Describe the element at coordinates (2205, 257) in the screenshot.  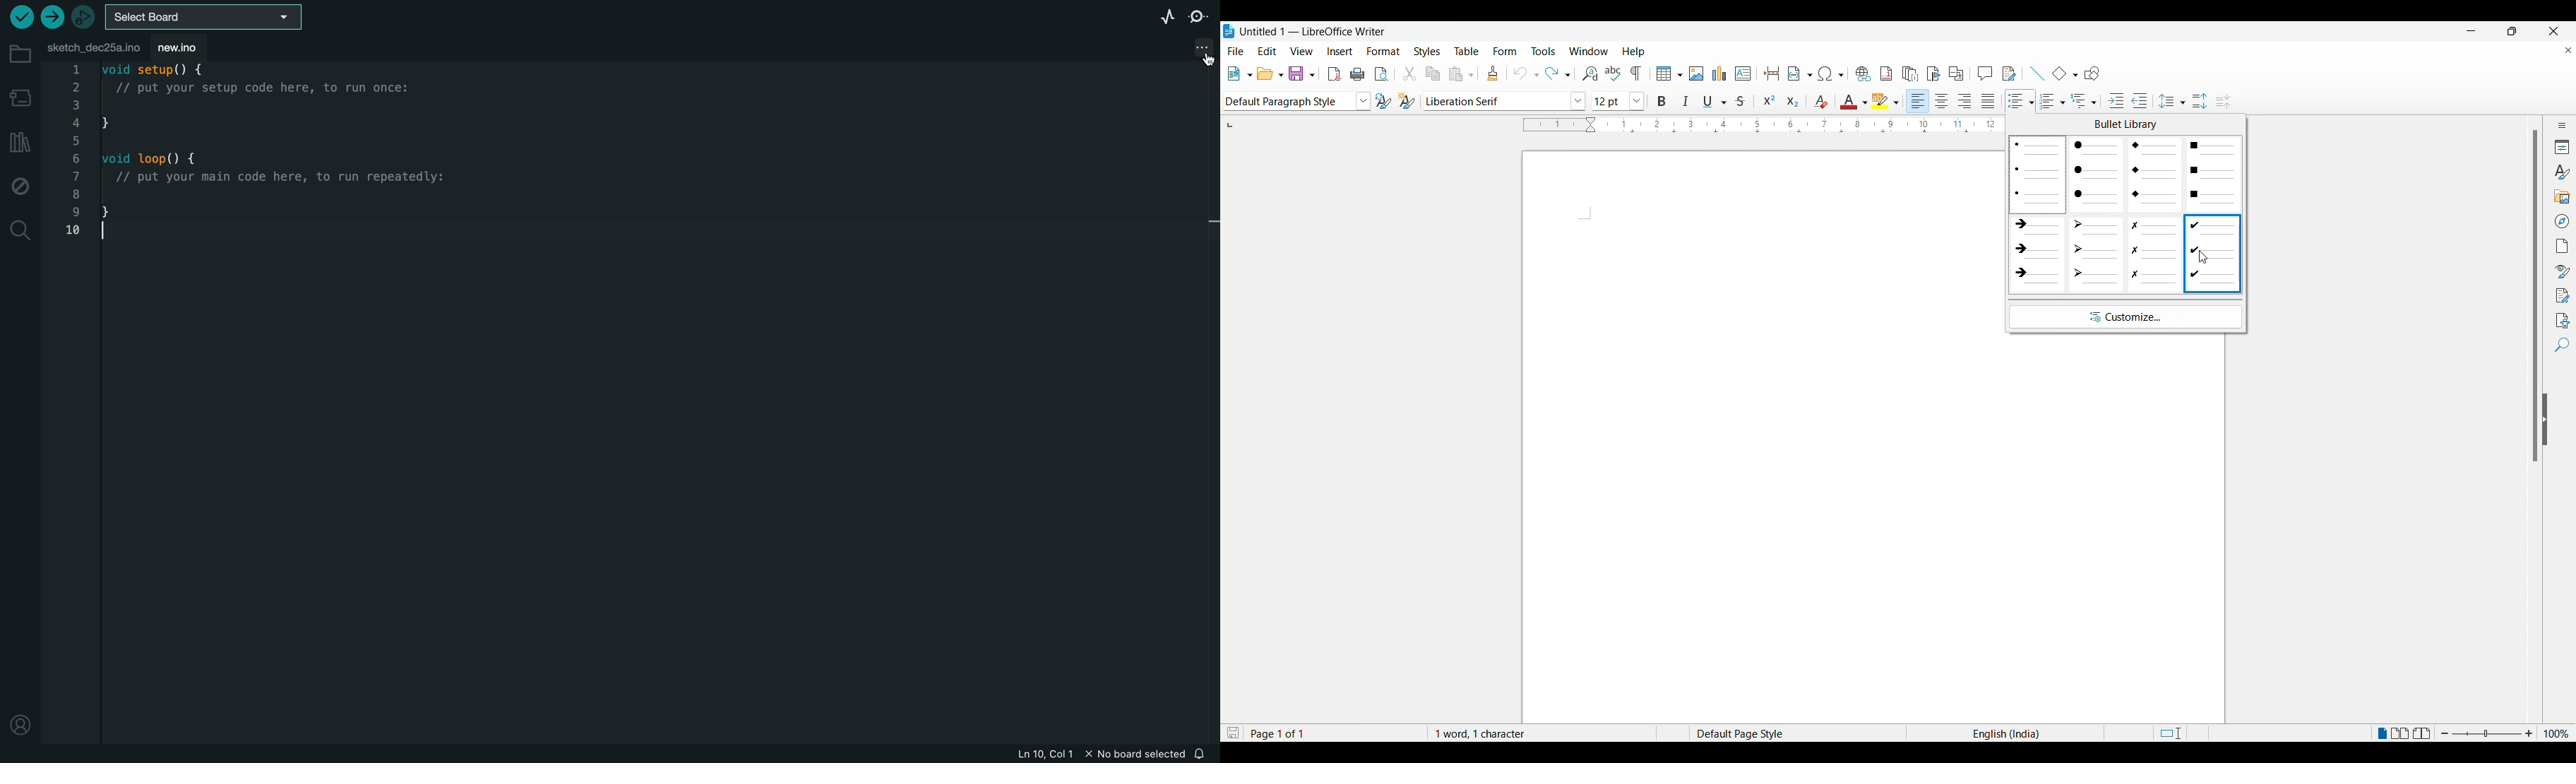
I see `Cursor` at that location.